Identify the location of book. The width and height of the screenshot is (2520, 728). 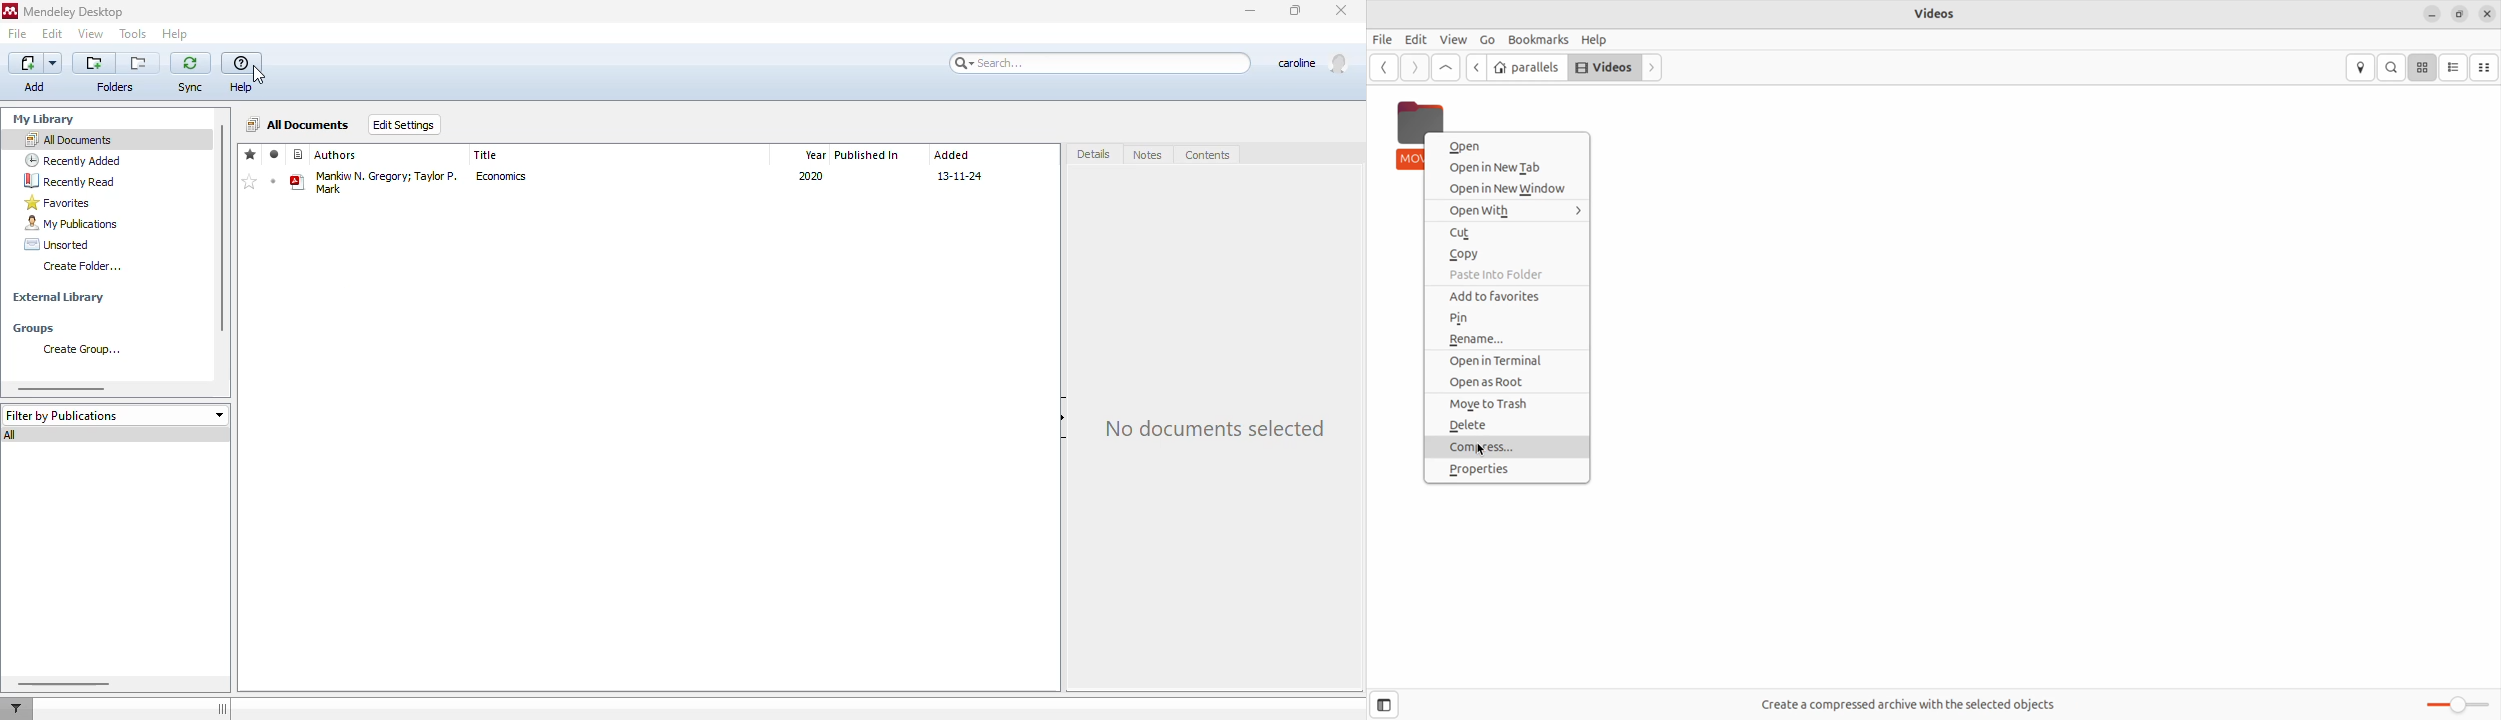
(298, 182).